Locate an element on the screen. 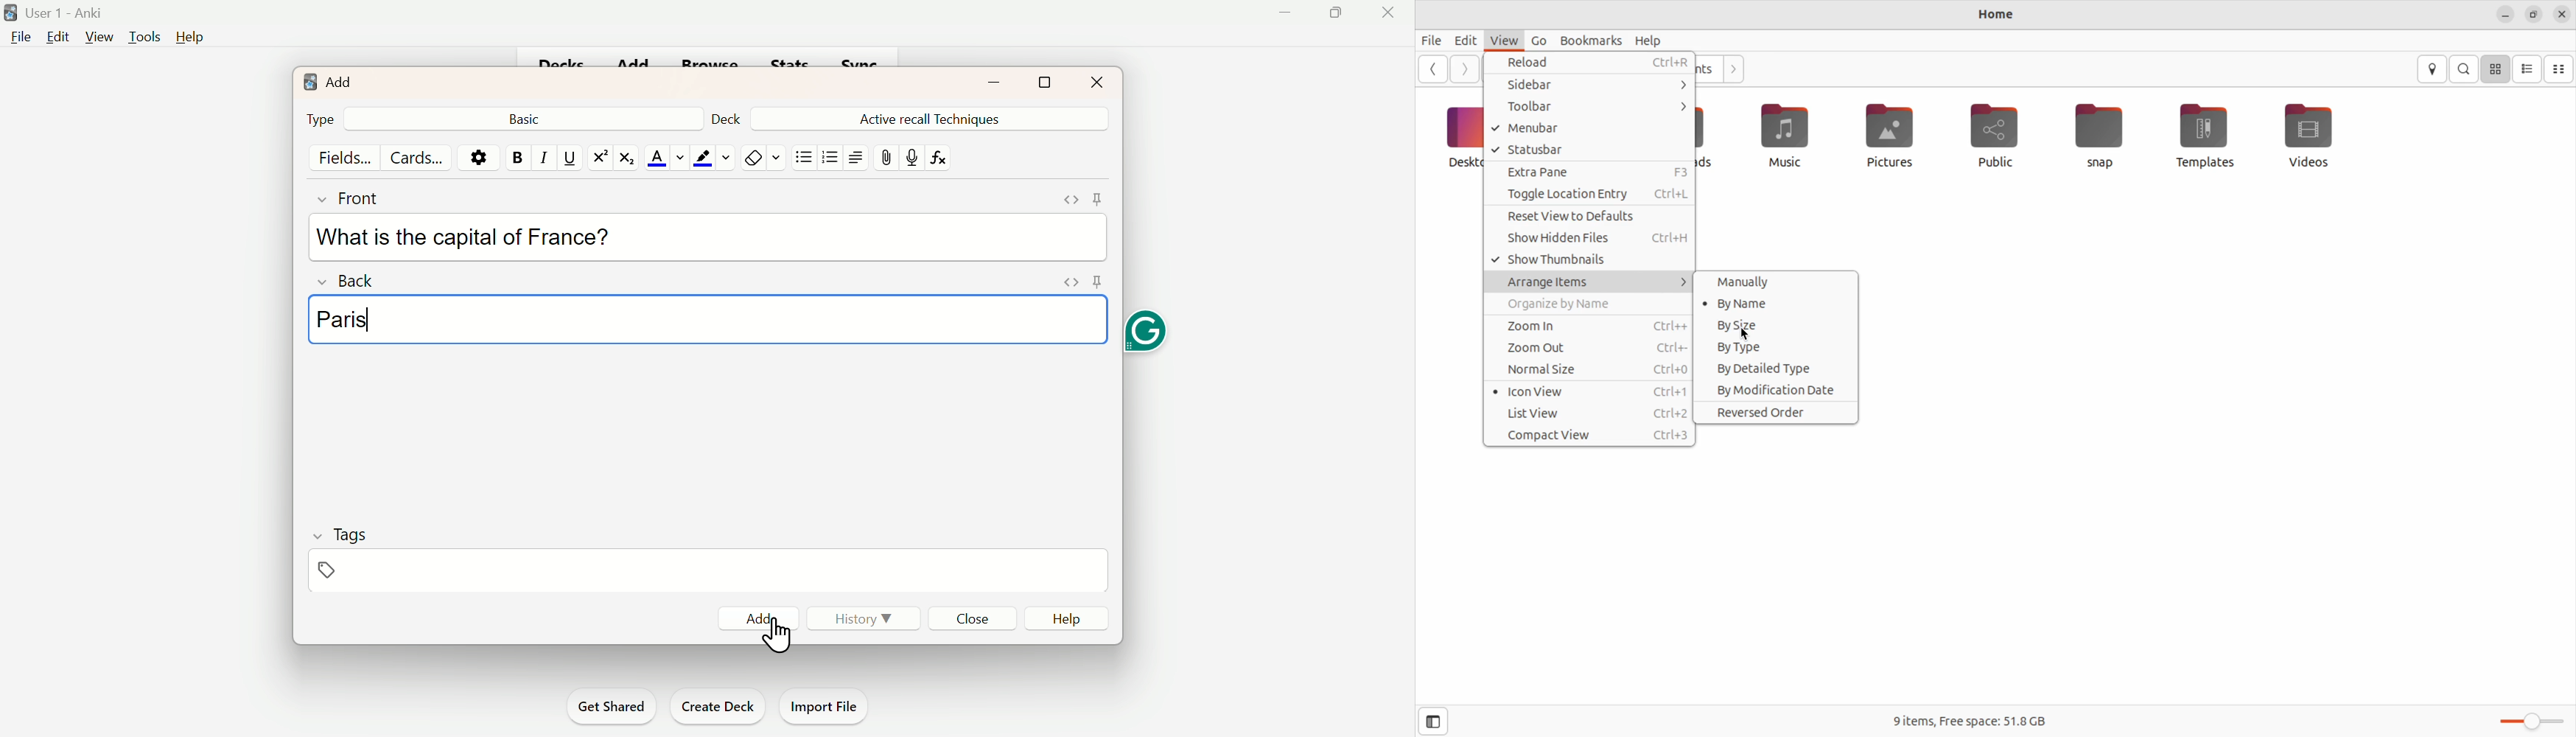 Image resolution: width=2576 pixels, height=756 pixels. View is located at coordinates (96, 38).